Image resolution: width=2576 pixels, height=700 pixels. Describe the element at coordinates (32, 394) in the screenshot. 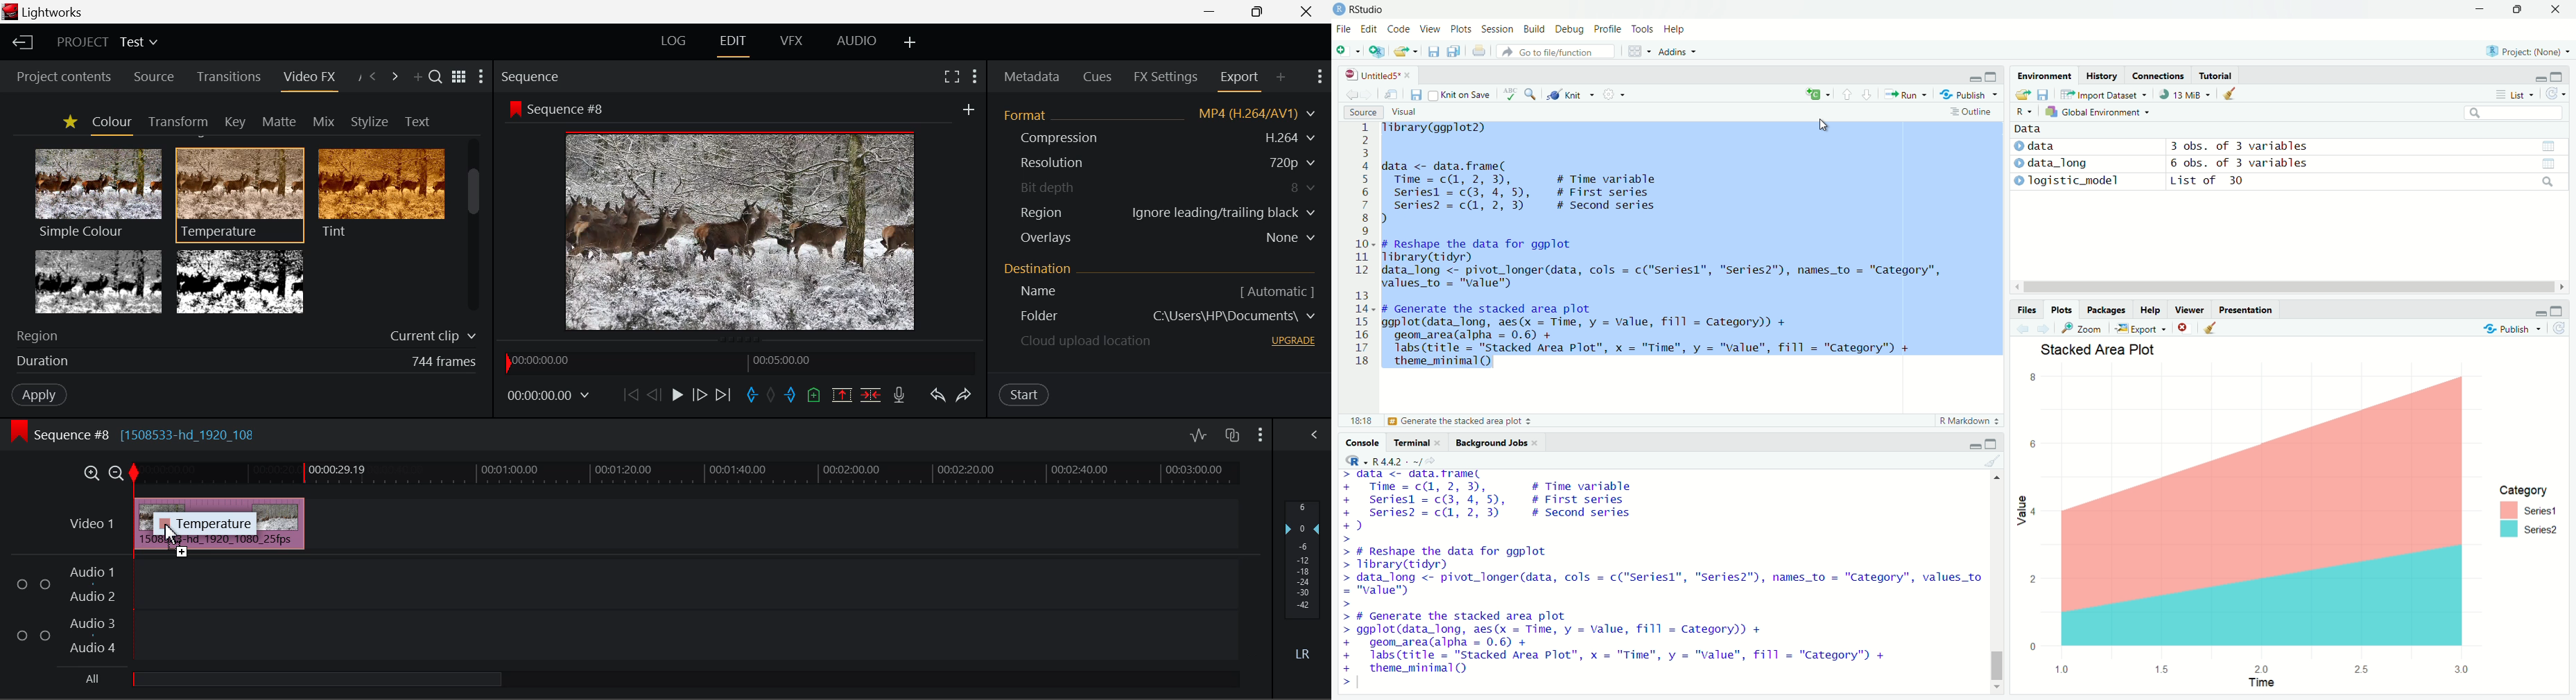

I see `Apply` at that location.